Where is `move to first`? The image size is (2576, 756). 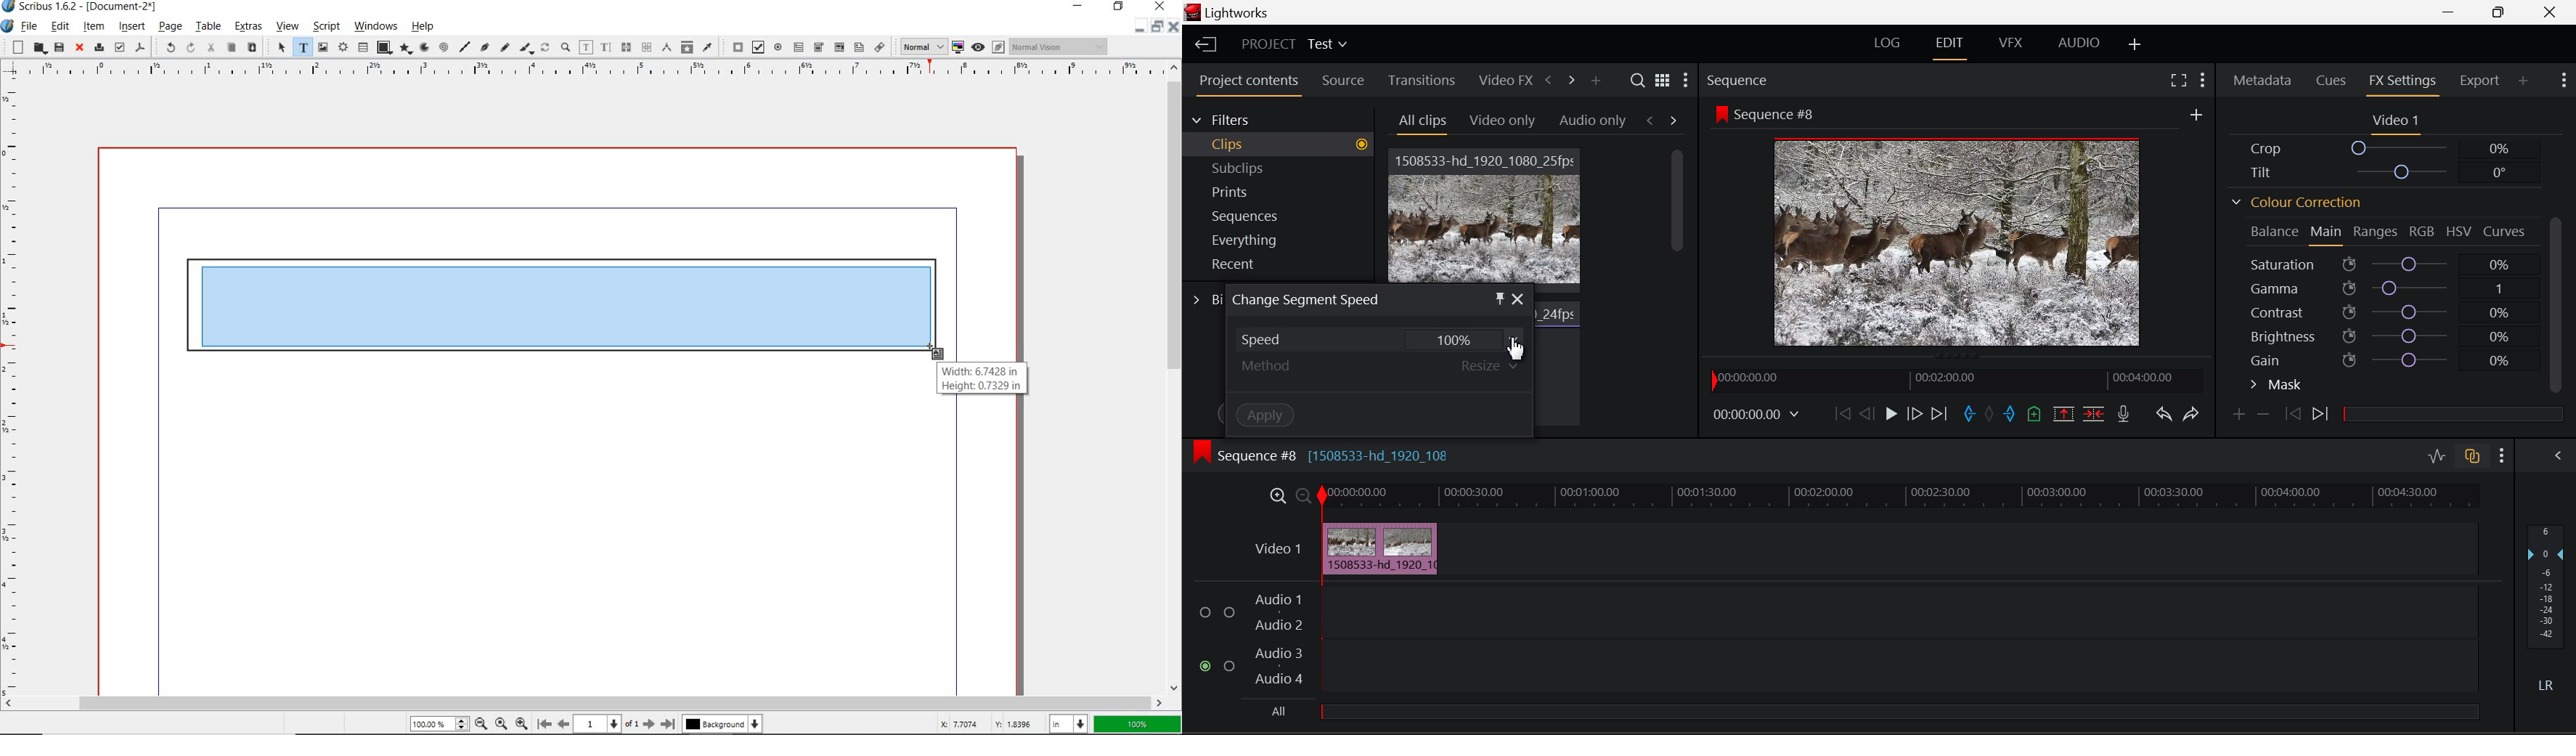
move to first is located at coordinates (543, 723).